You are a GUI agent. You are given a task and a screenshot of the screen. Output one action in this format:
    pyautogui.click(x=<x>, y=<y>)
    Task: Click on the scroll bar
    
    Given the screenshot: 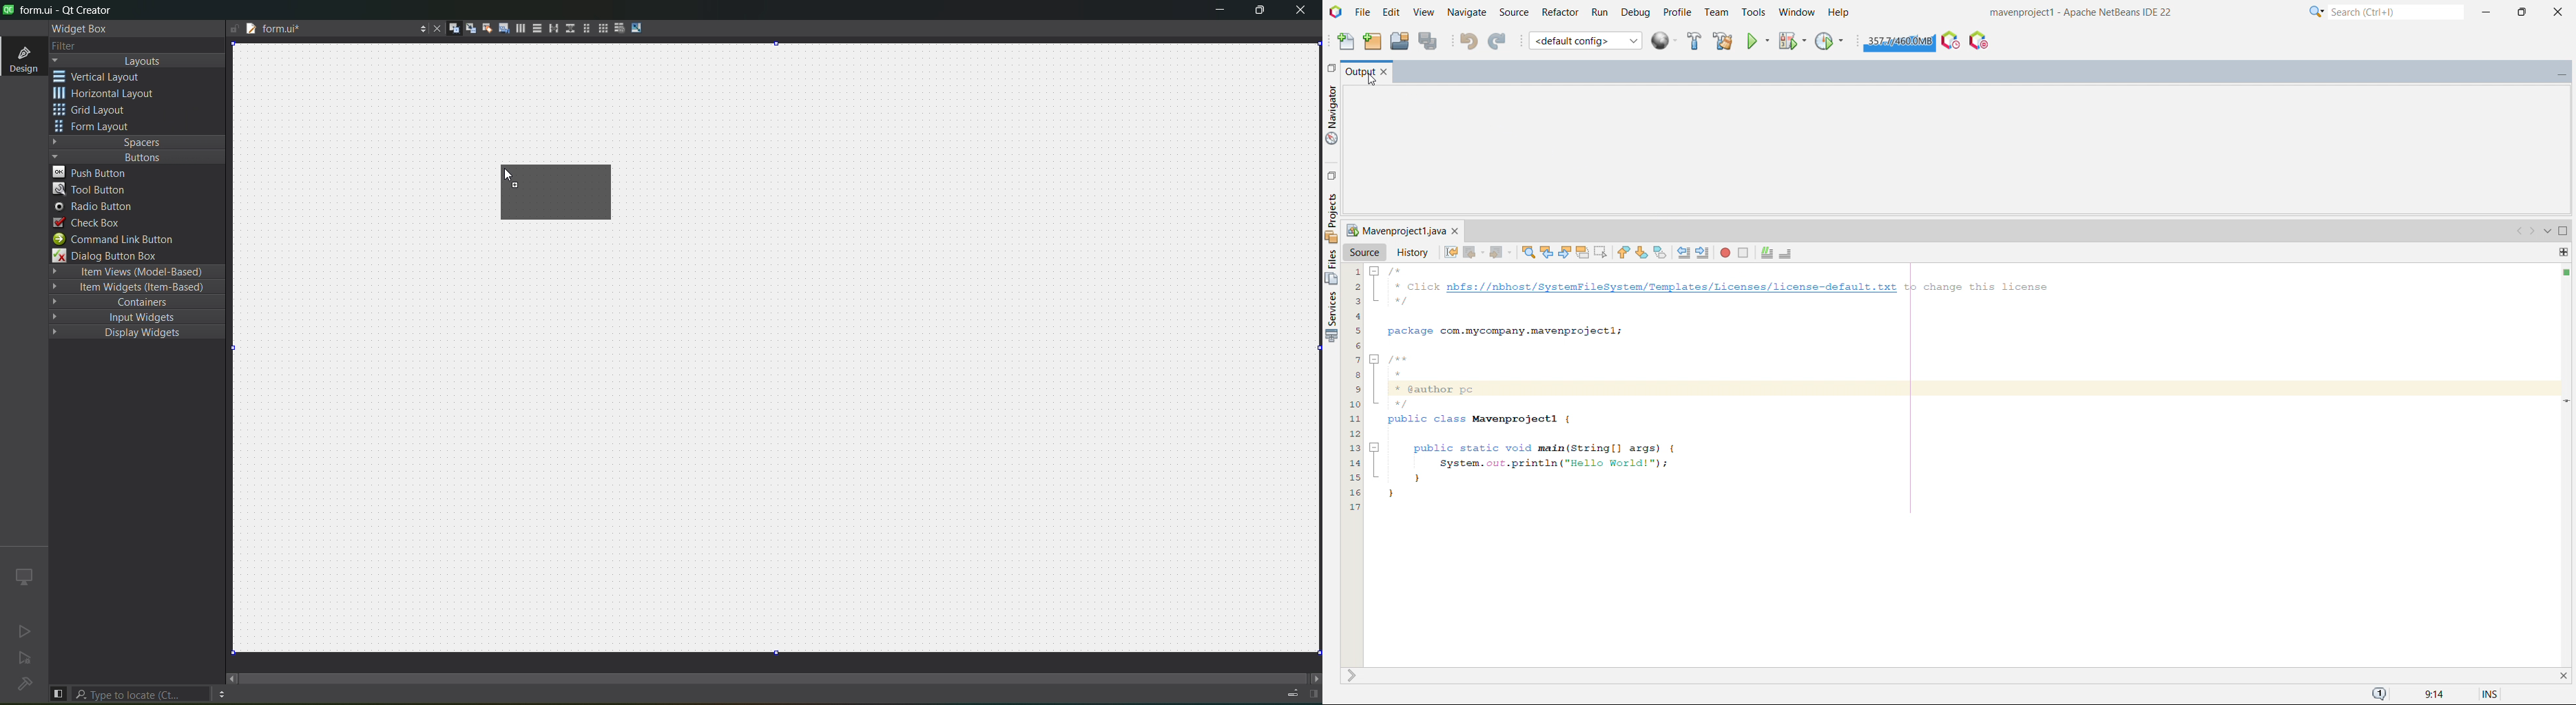 What is the action you would take?
    pyautogui.click(x=774, y=672)
    